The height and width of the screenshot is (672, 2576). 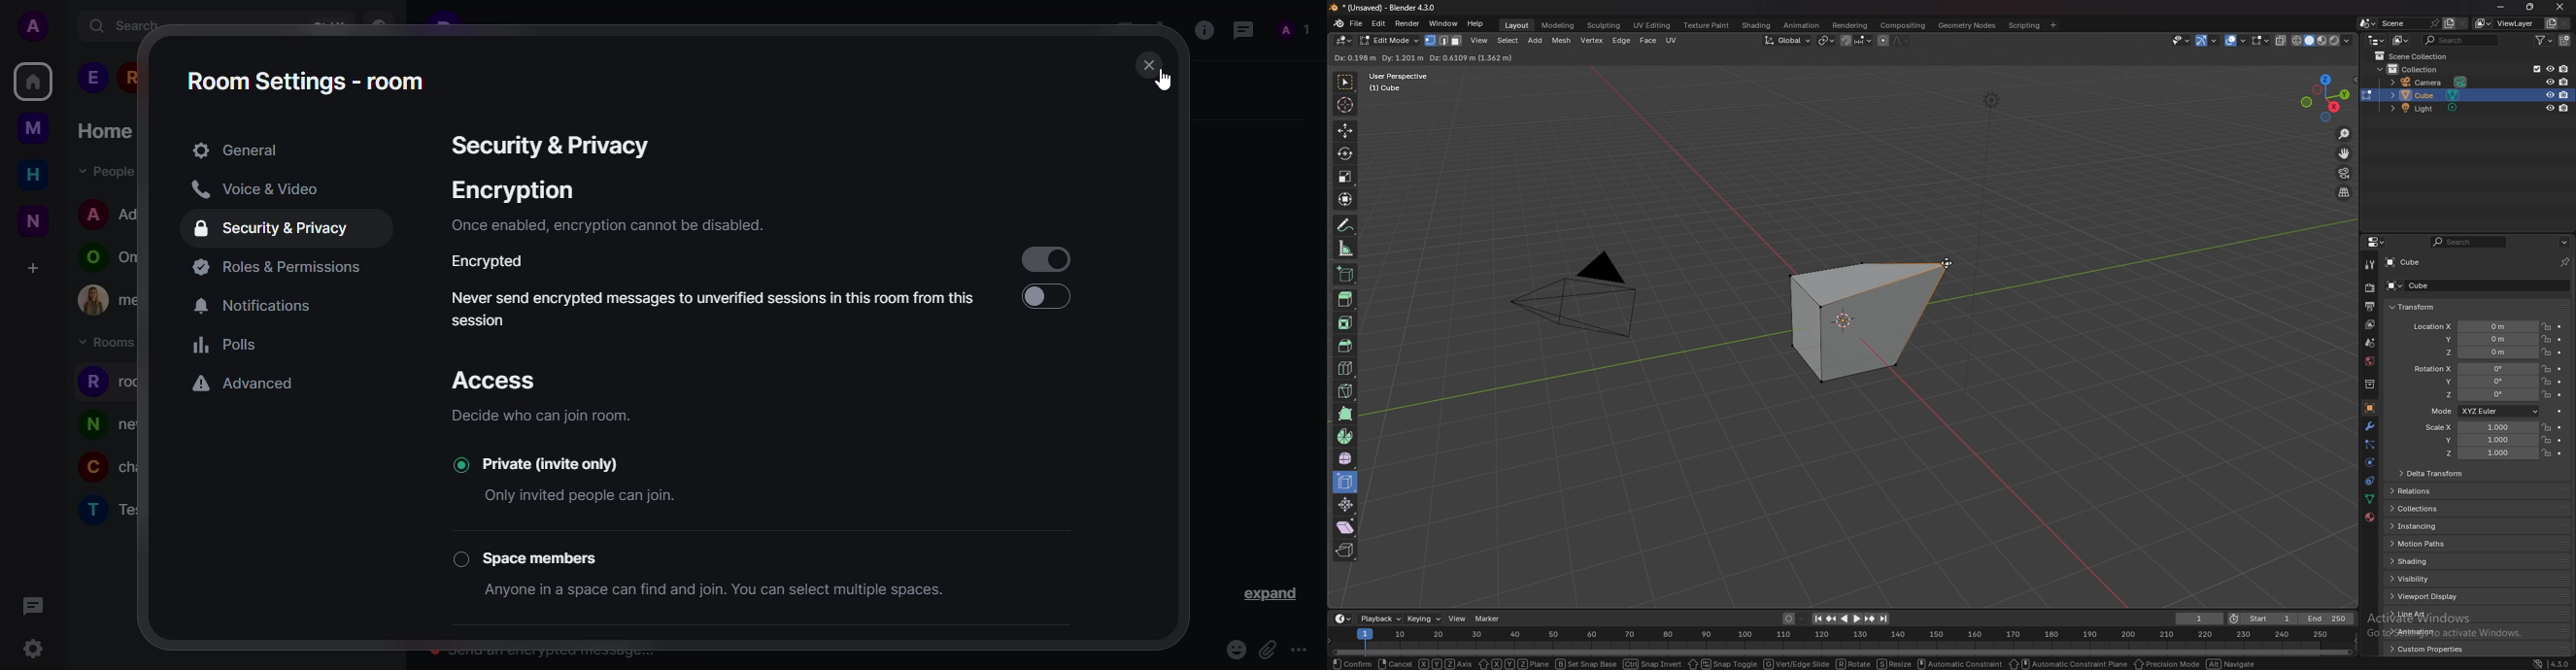 I want to click on loop cut, so click(x=1345, y=368).